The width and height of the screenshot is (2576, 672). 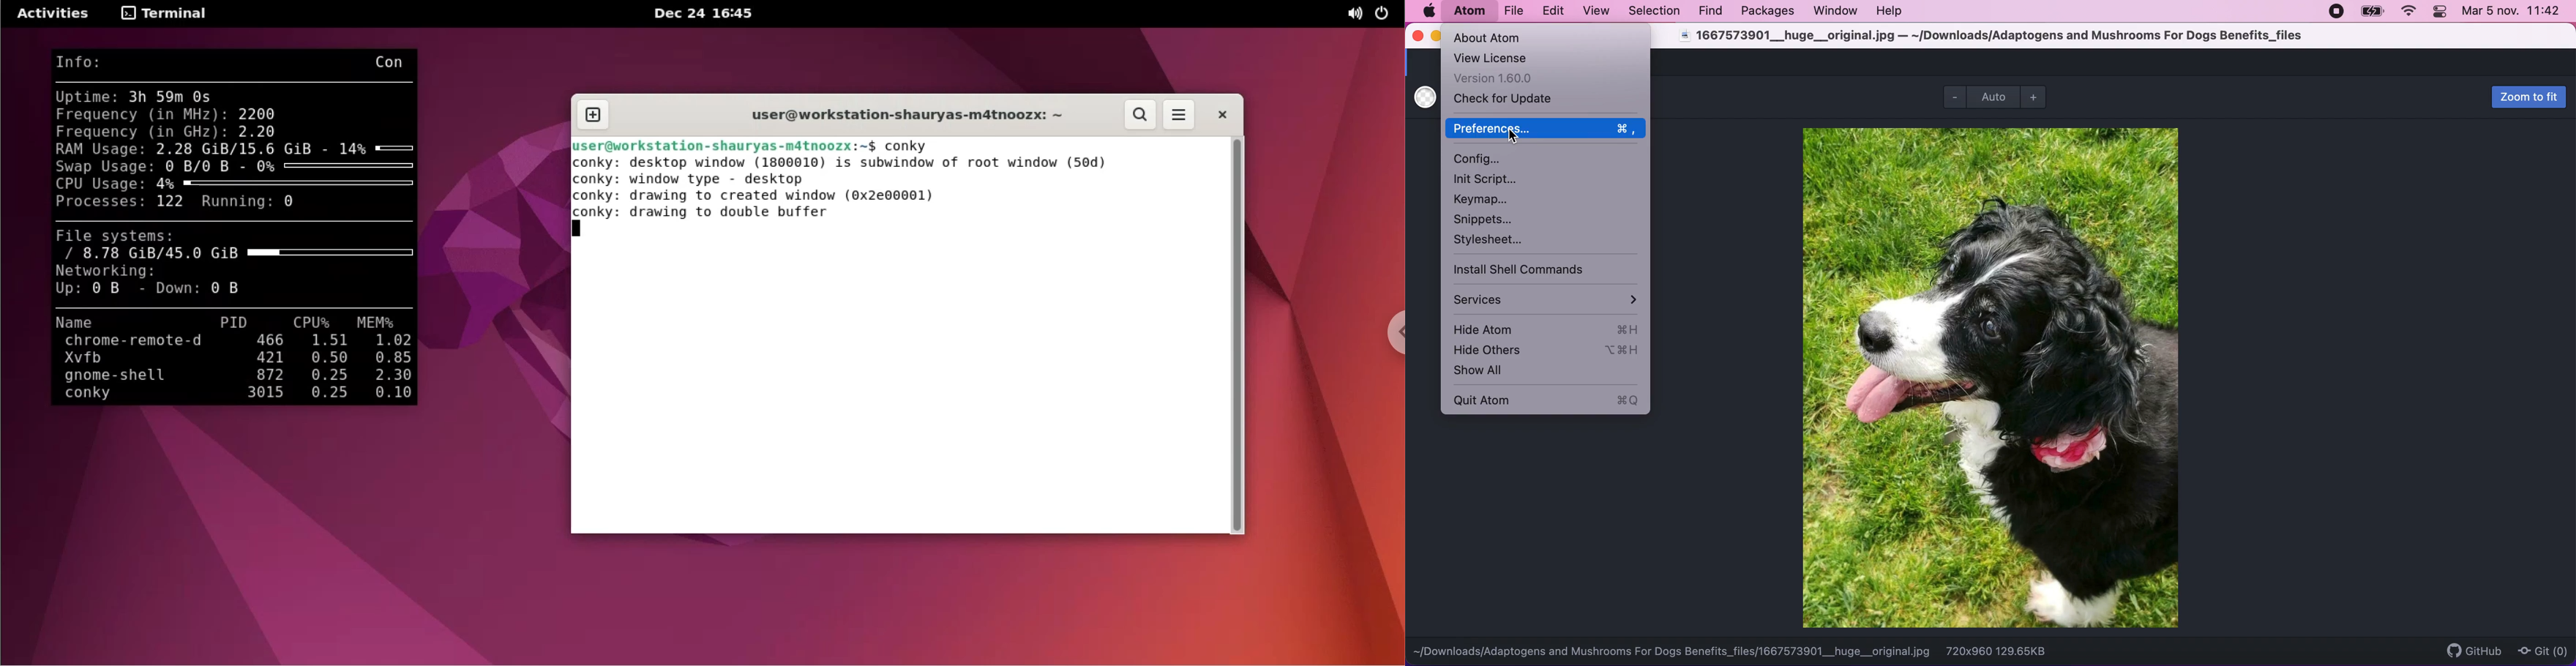 I want to click on find, so click(x=1708, y=11).